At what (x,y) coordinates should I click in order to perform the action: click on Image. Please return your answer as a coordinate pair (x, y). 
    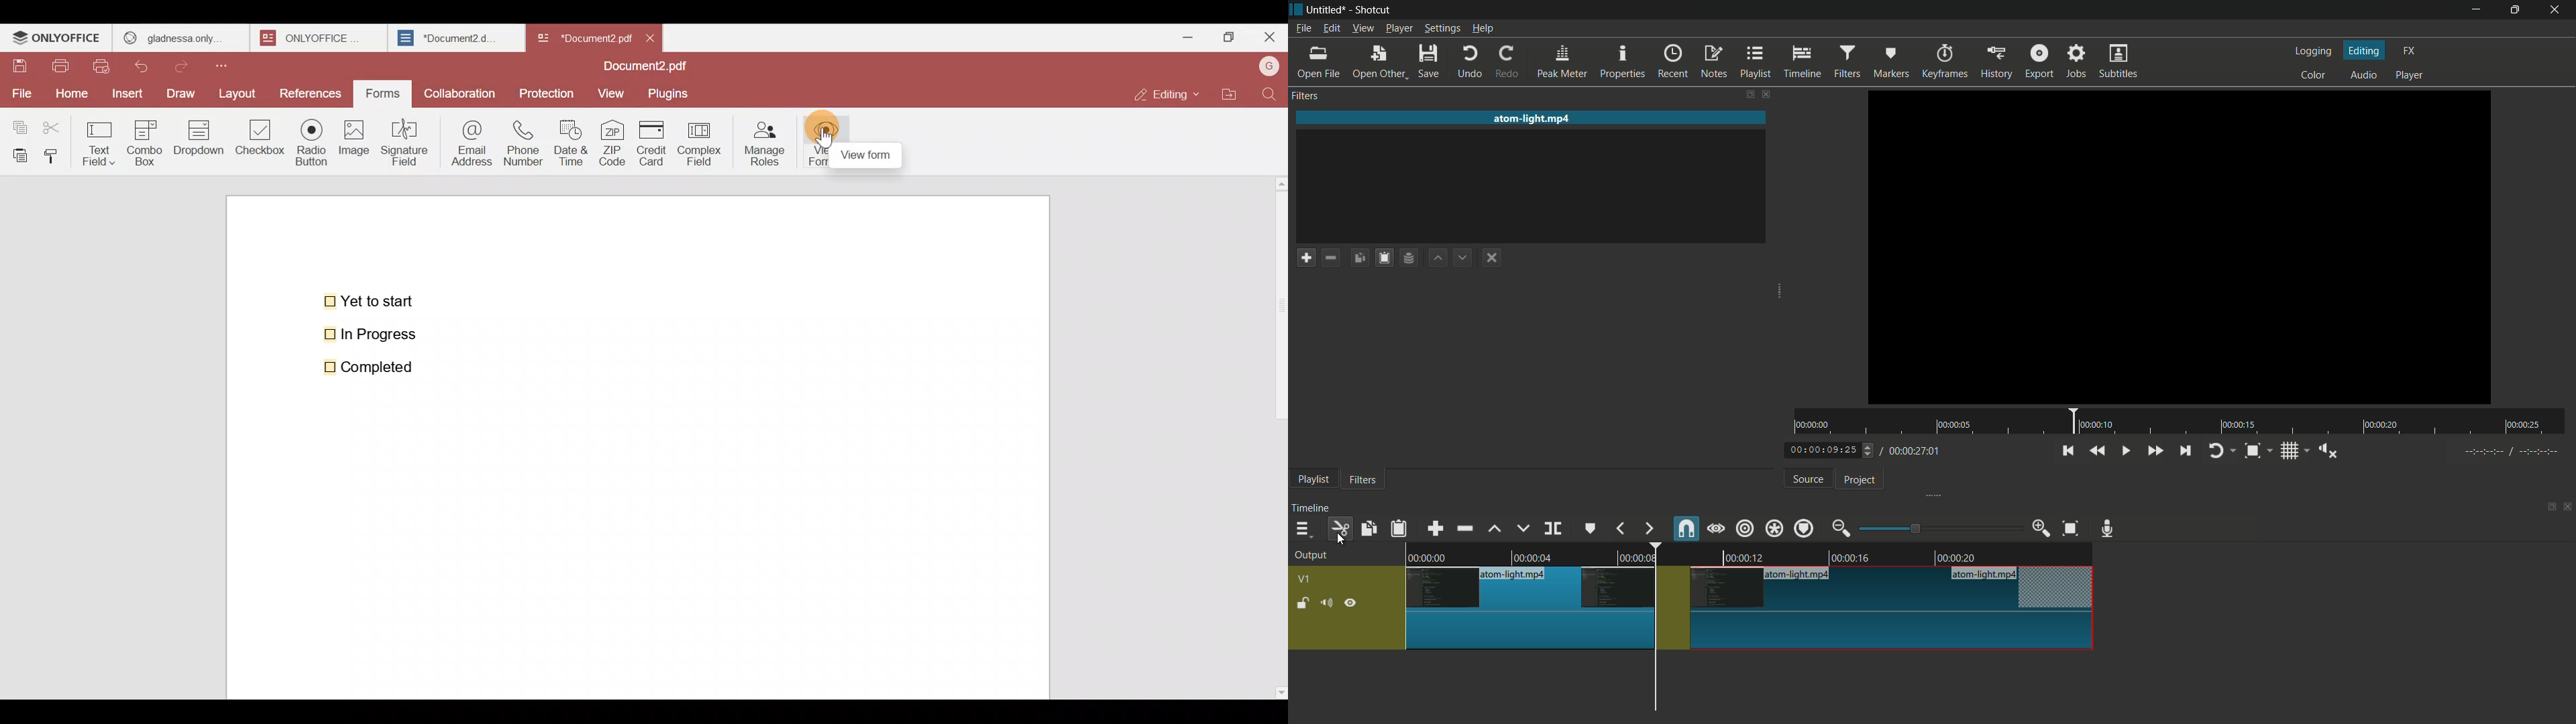
    Looking at the image, I should click on (356, 147).